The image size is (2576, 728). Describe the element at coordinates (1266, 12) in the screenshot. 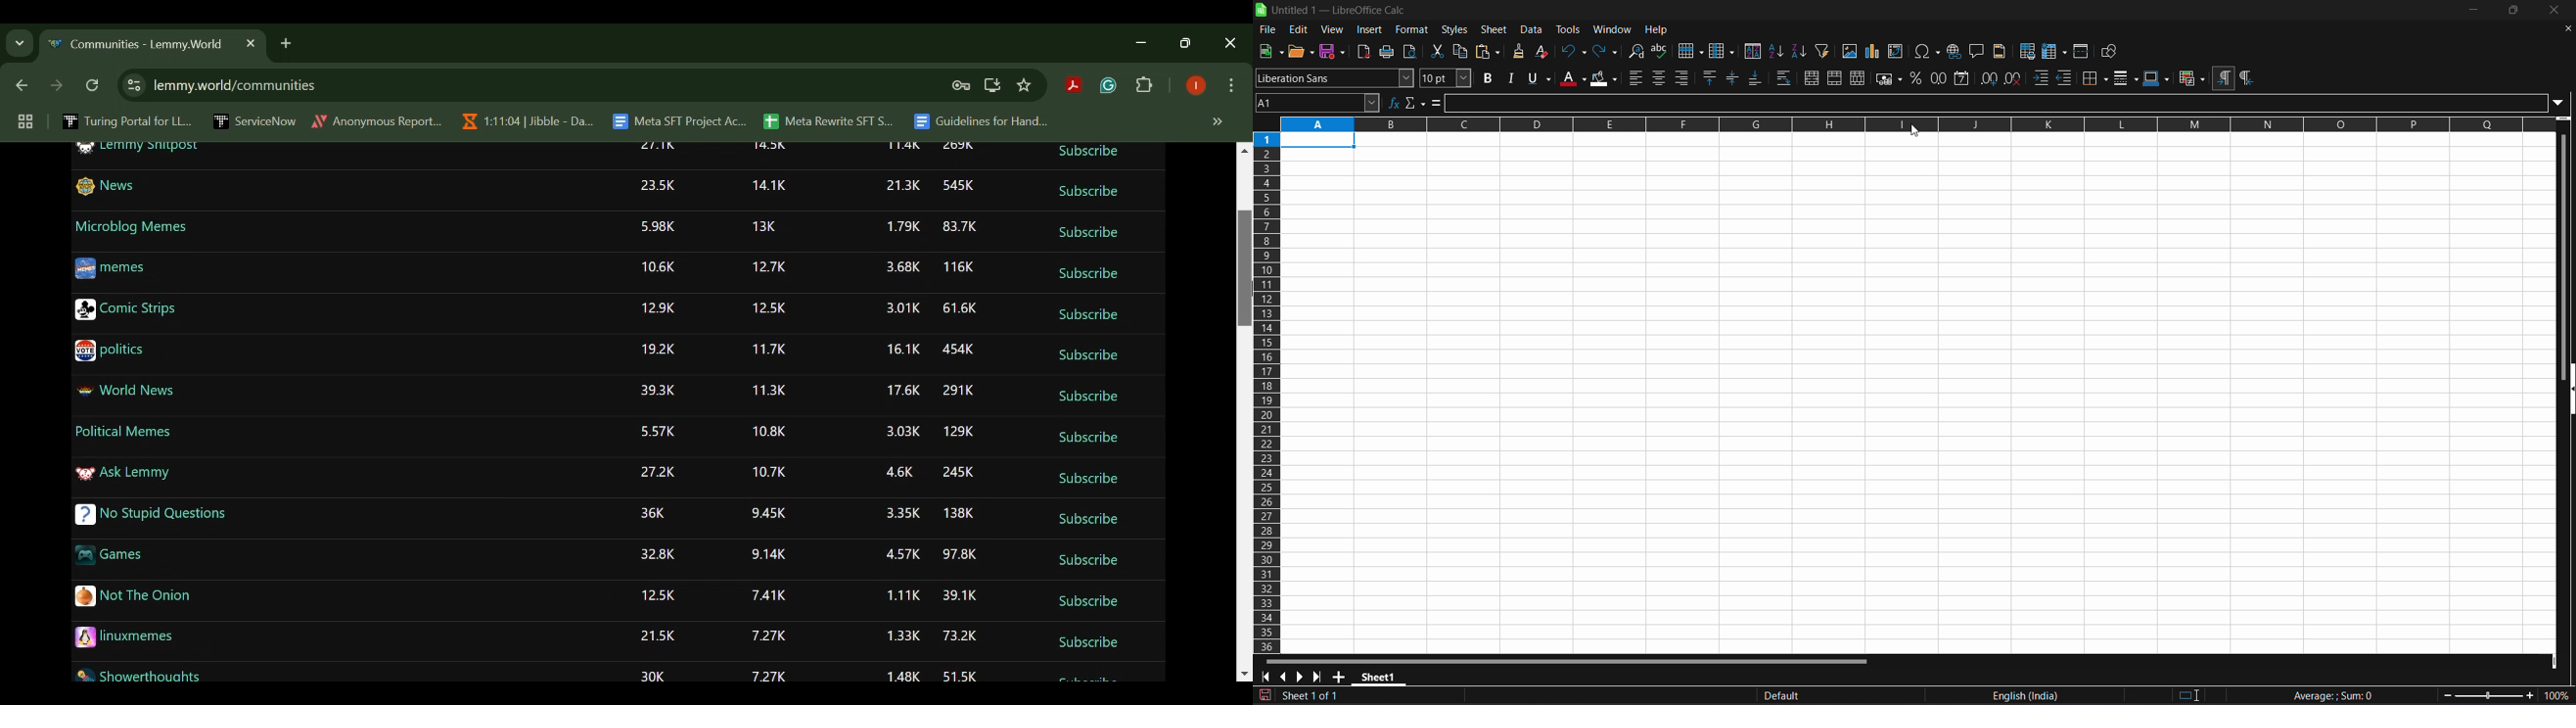

I see `logo` at that location.